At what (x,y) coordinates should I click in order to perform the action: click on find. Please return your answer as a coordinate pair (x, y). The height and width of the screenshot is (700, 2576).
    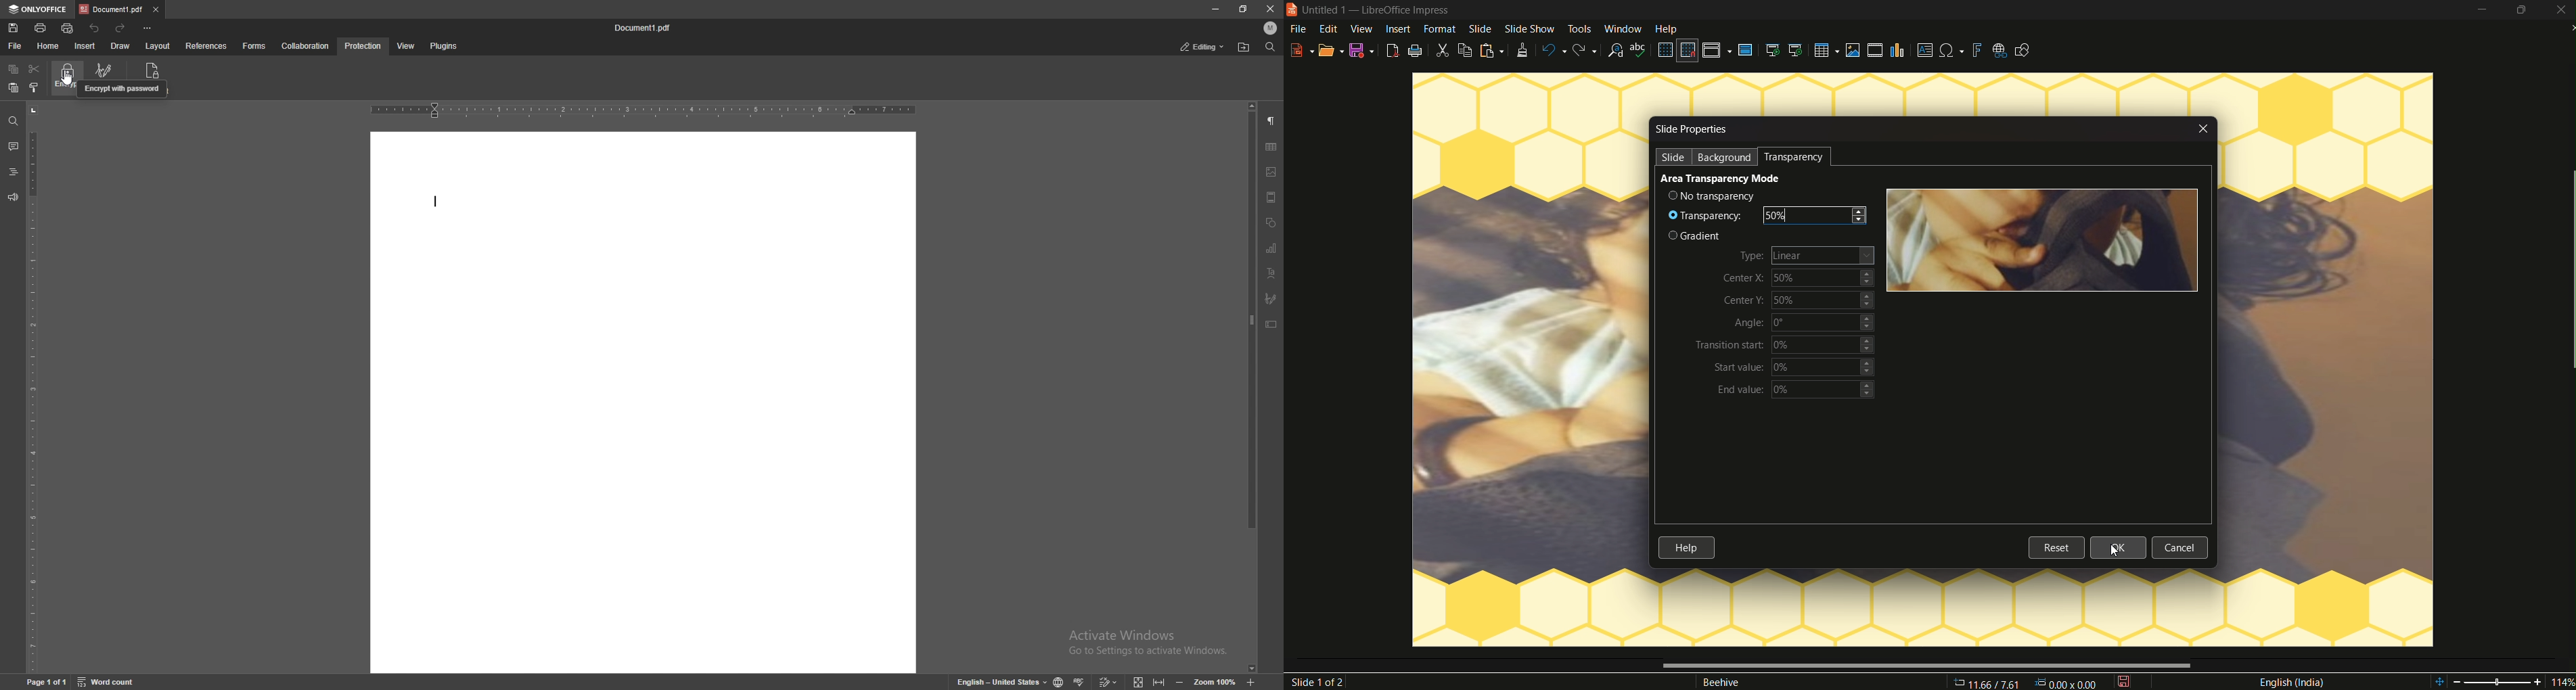
    Looking at the image, I should click on (1269, 47).